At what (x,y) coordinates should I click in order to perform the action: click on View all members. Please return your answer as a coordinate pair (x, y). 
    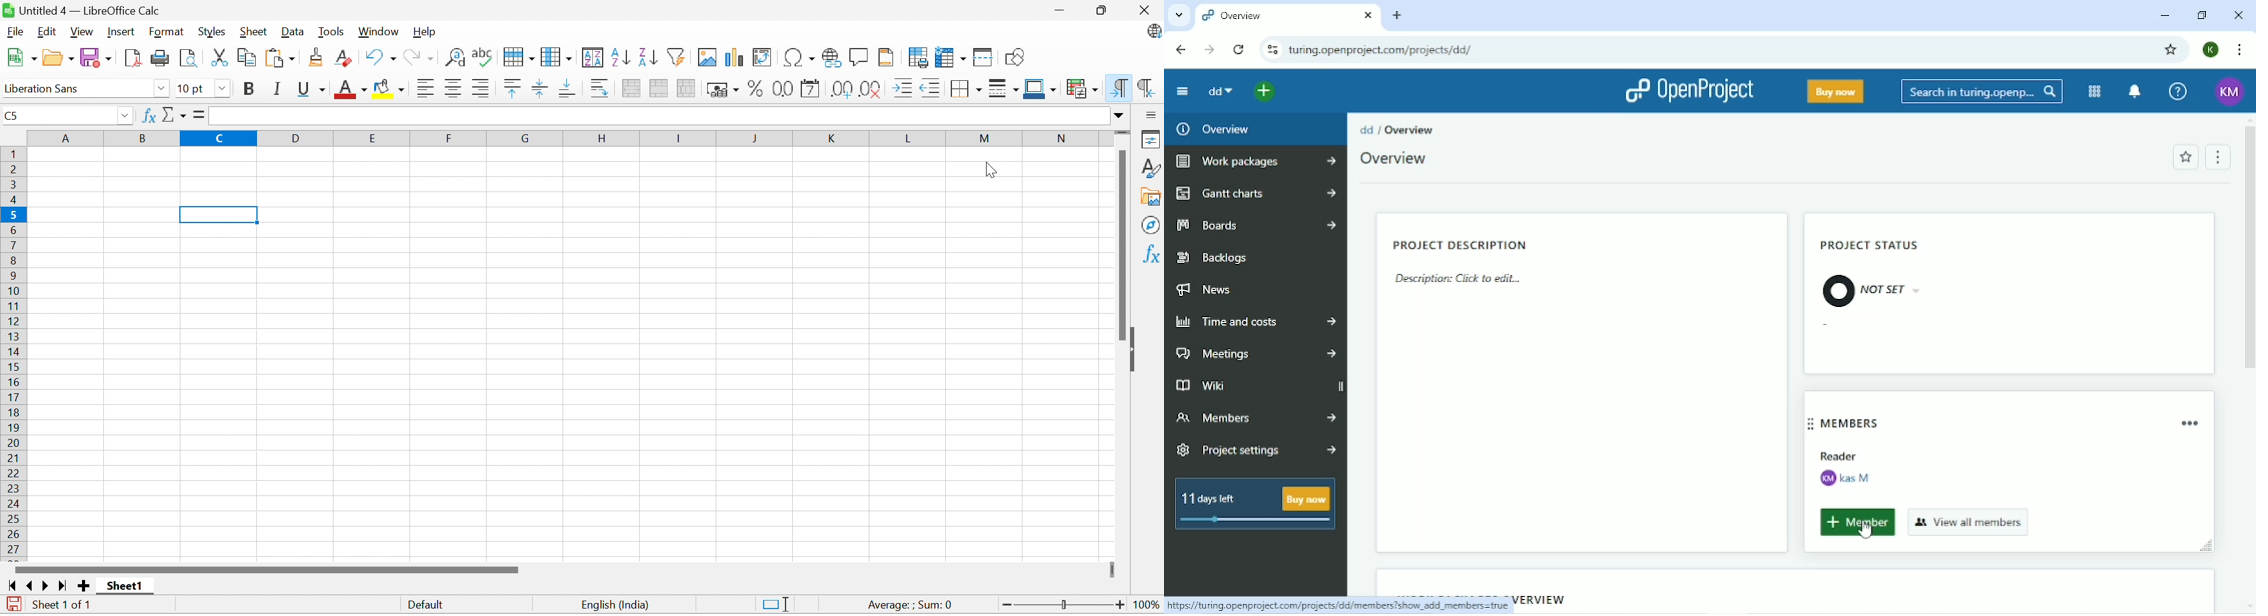
    Looking at the image, I should click on (1970, 521).